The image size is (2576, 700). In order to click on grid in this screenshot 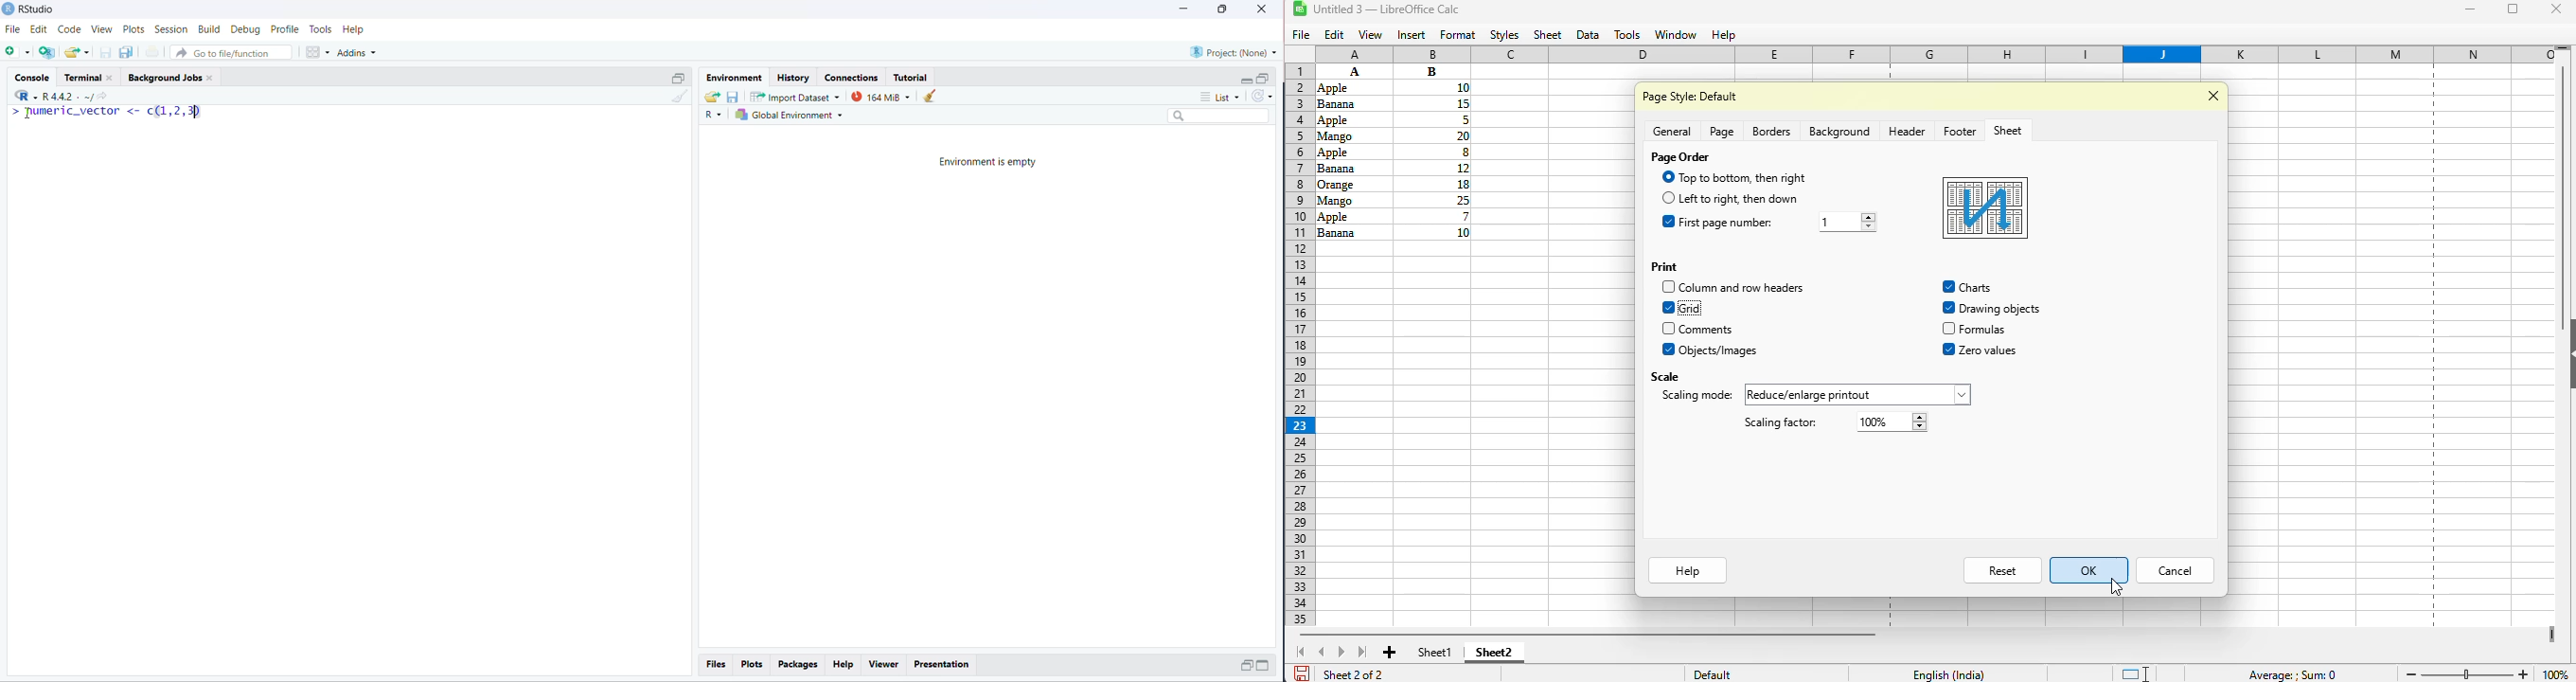, I will do `click(1692, 308)`.